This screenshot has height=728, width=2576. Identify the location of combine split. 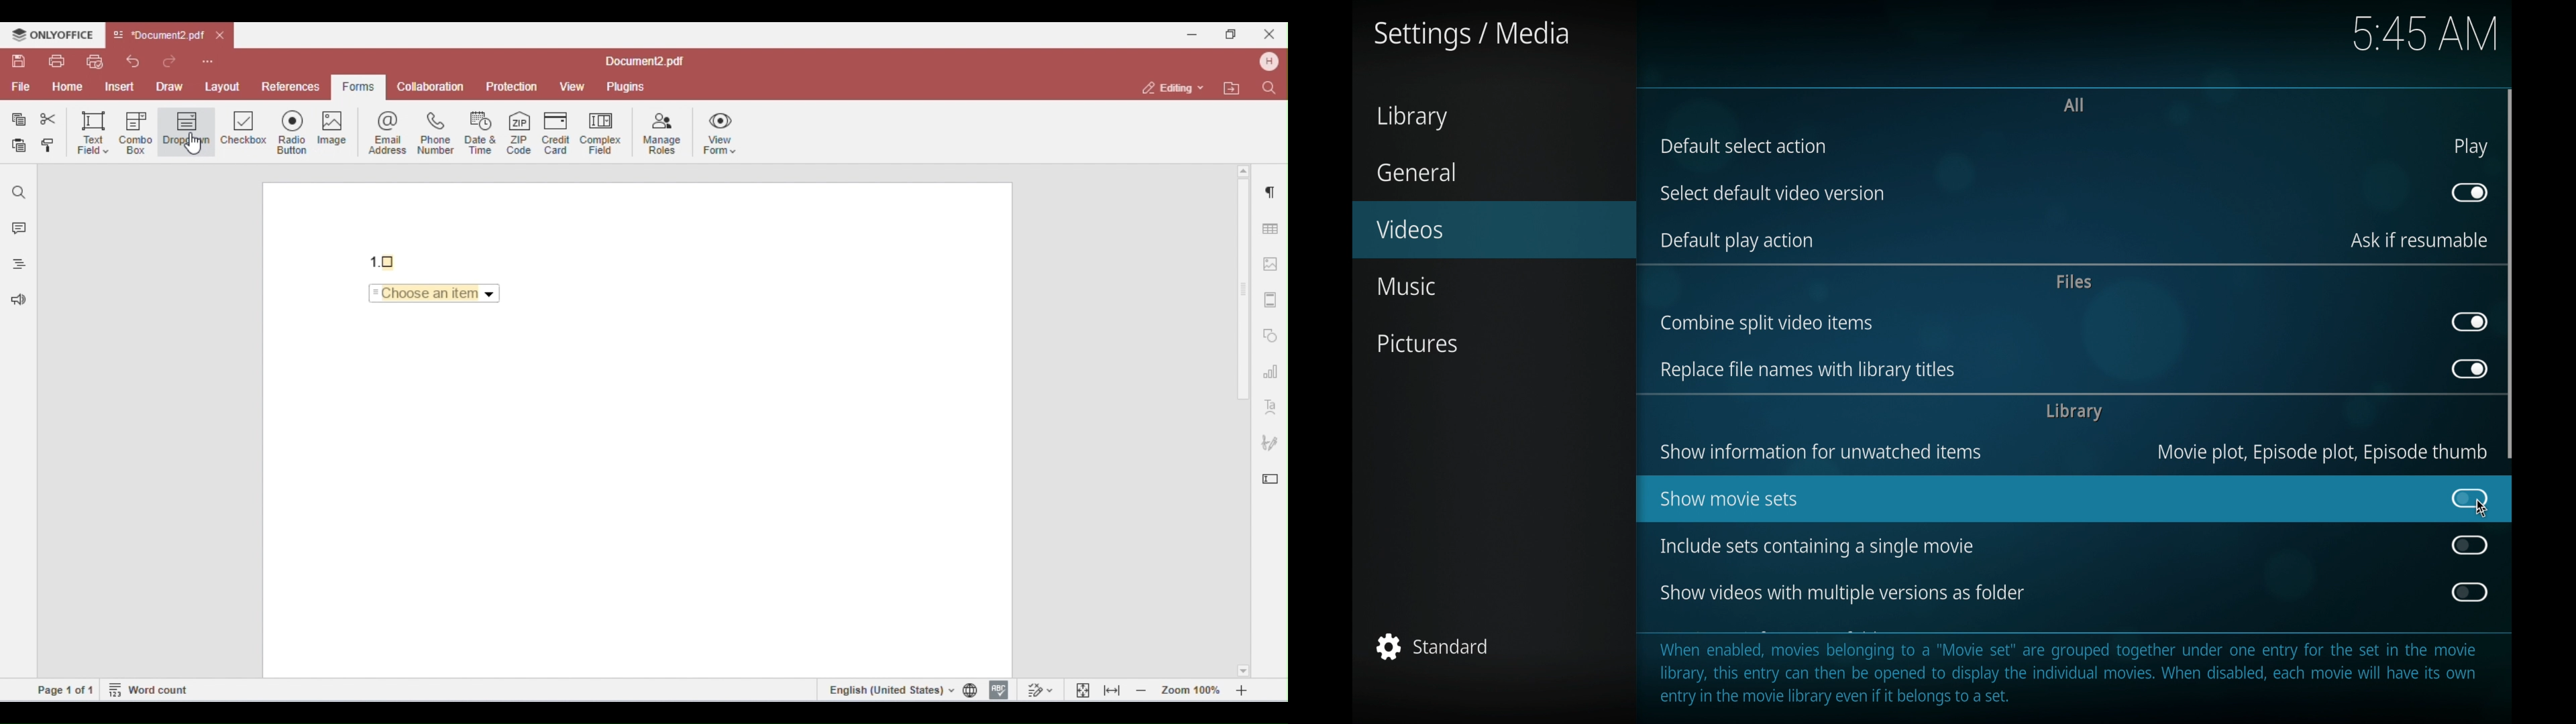
(1766, 324).